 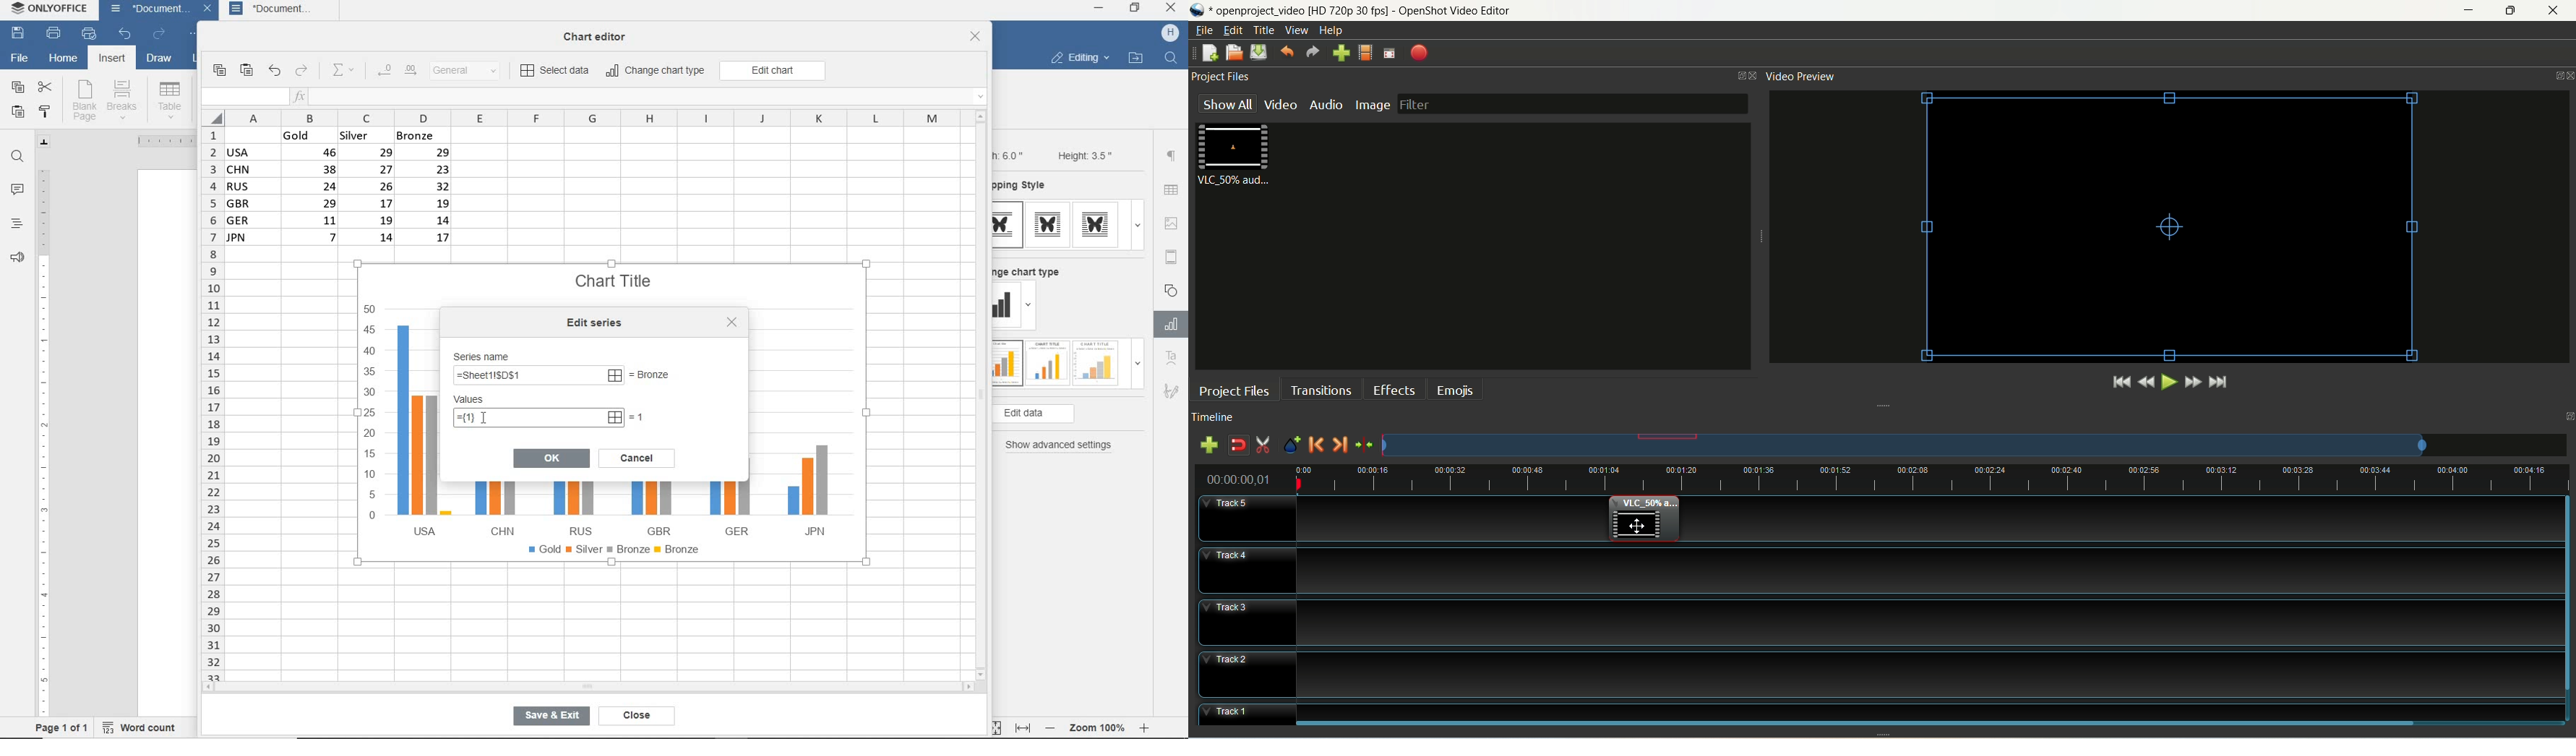 What do you see at coordinates (1173, 57) in the screenshot?
I see `search` at bounding box center [1173, 57].